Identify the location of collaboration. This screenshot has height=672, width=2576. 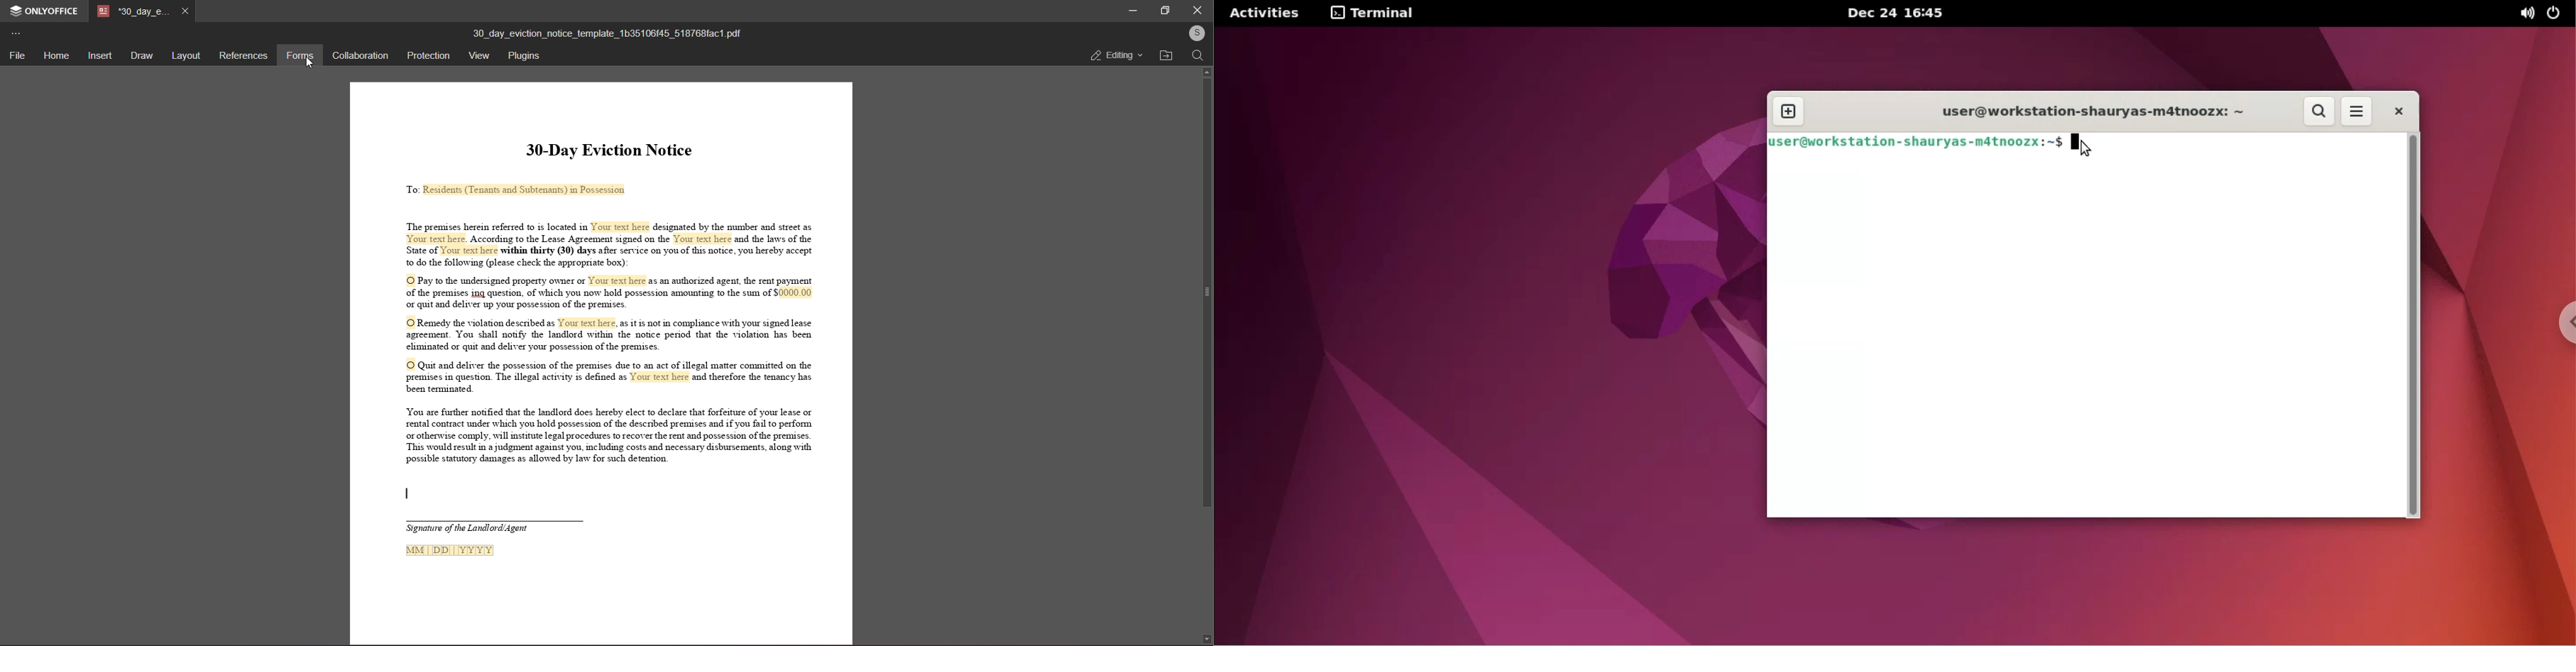
(362, 54).